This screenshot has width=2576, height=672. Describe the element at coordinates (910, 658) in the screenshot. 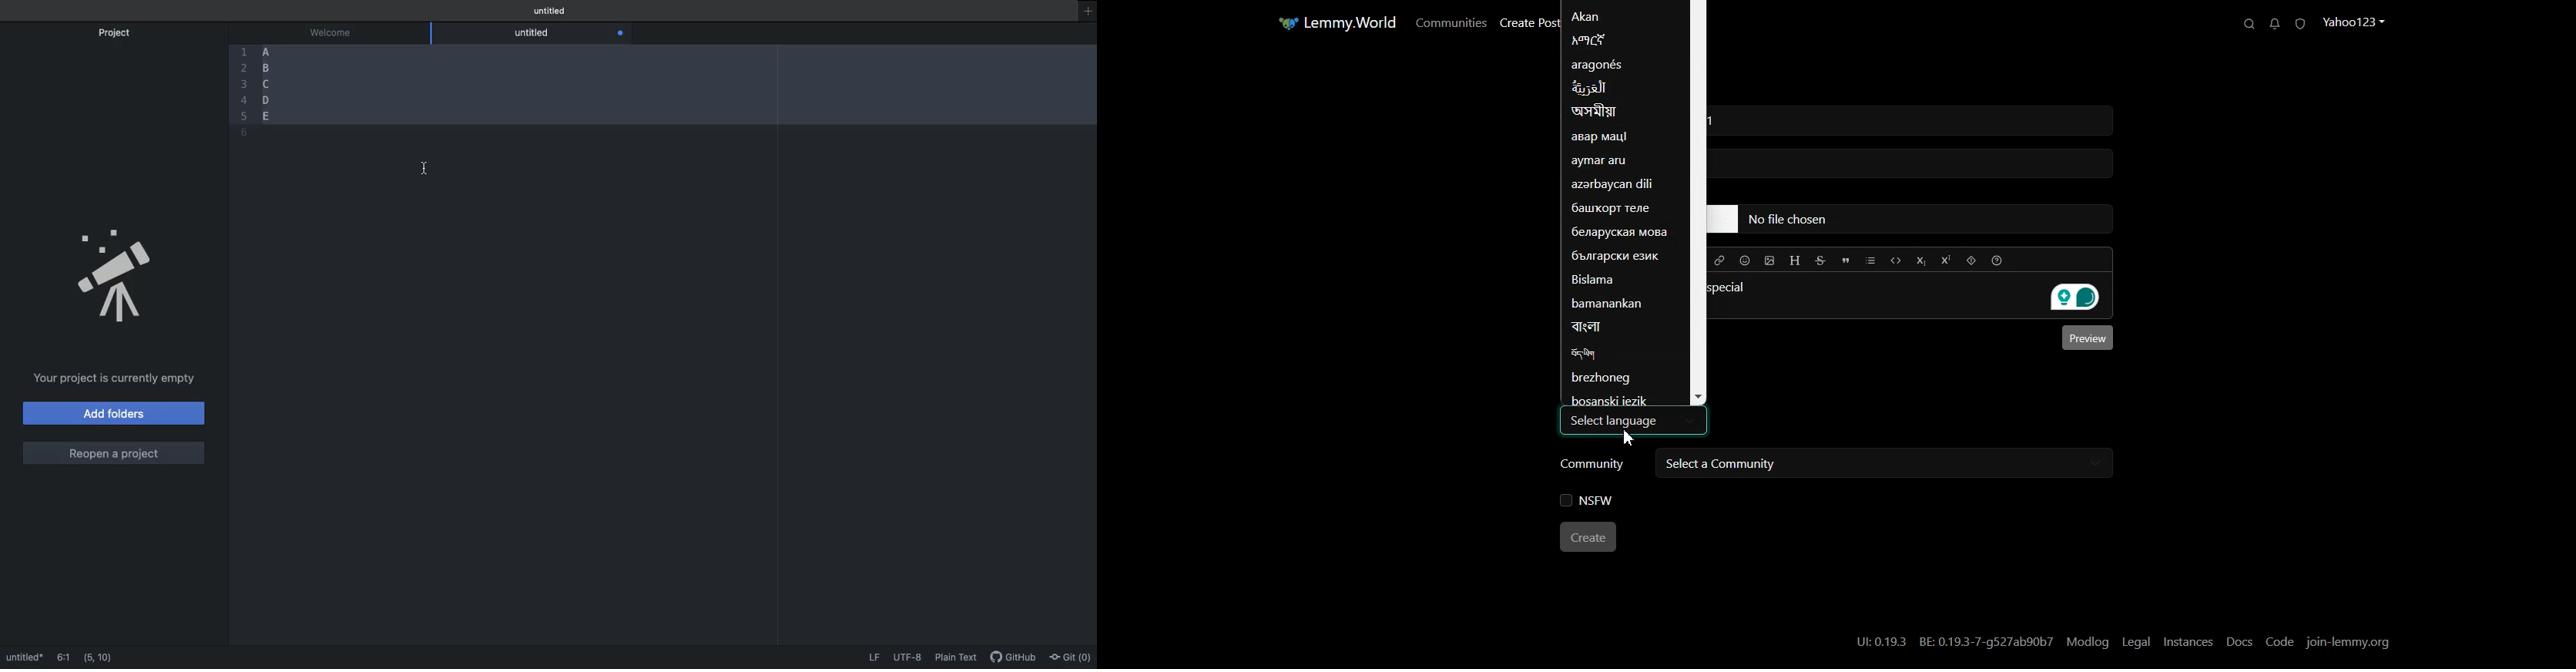

I see `UTF-8` at that location.